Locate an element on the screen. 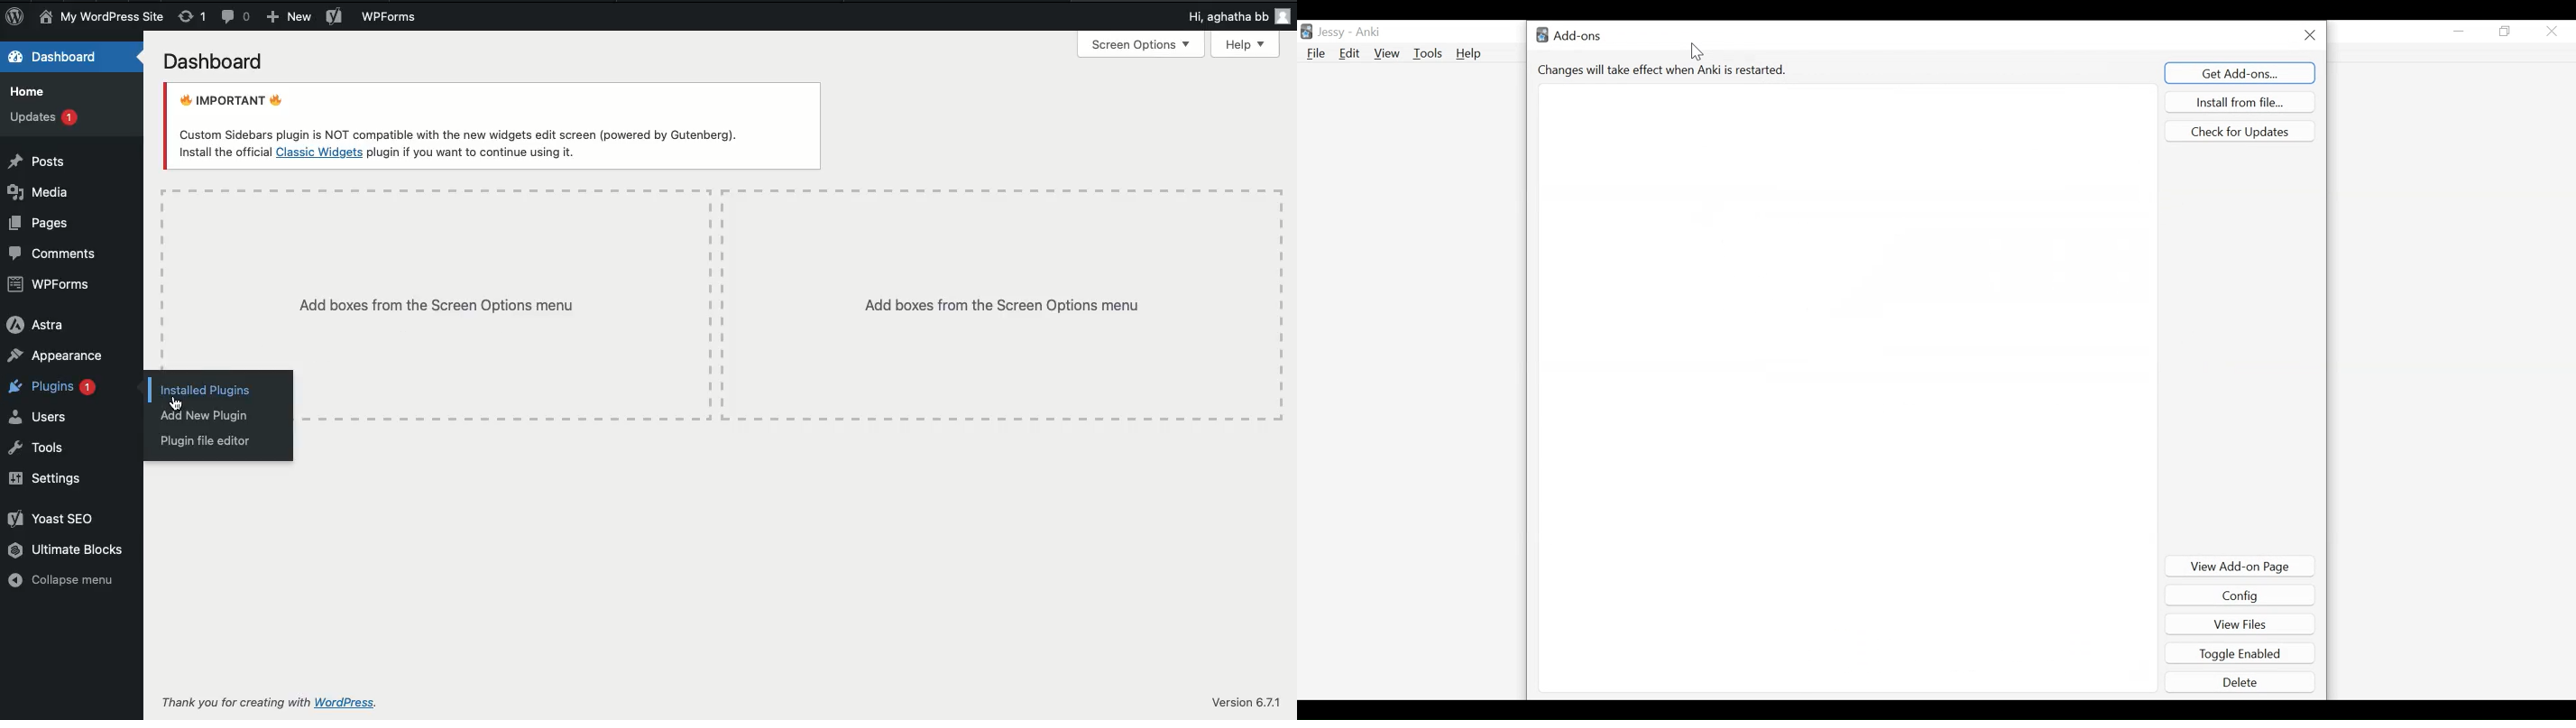 This screenshot has height=728, width=2576. Edit is located at coordinates (1348, 53).